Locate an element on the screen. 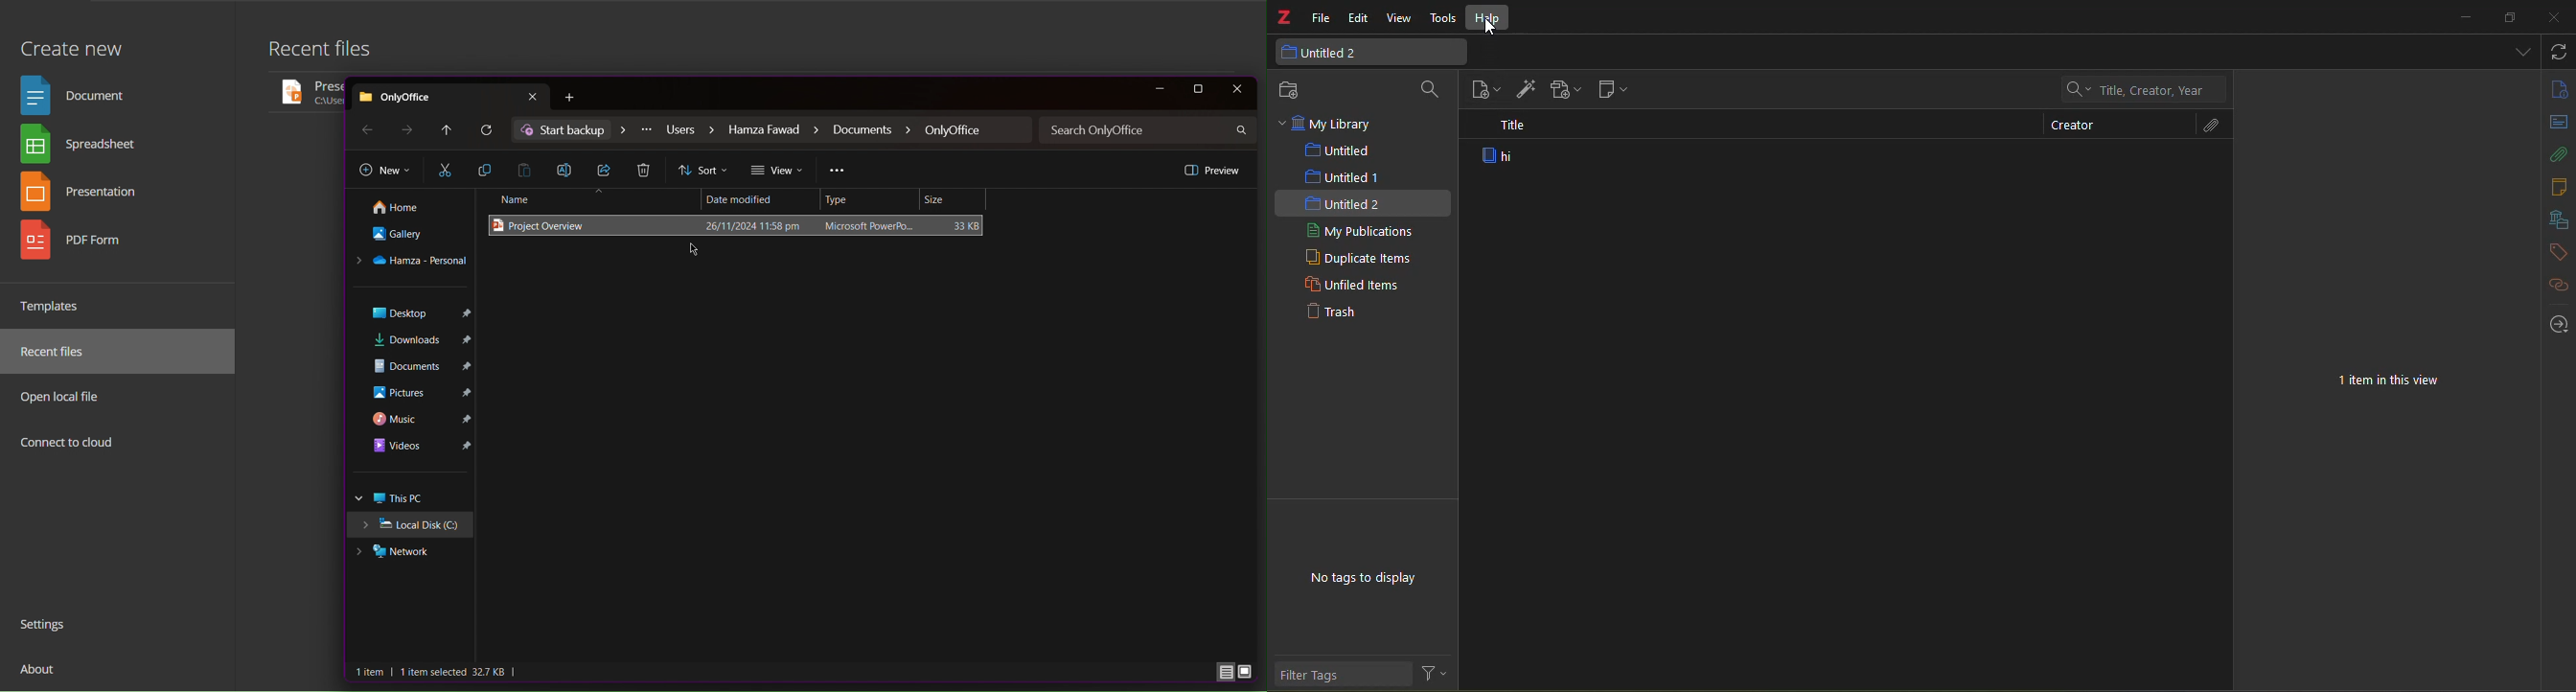 The width and height of the screenshot is (2576, 700). cursor is located at coordinates (1493, 29).